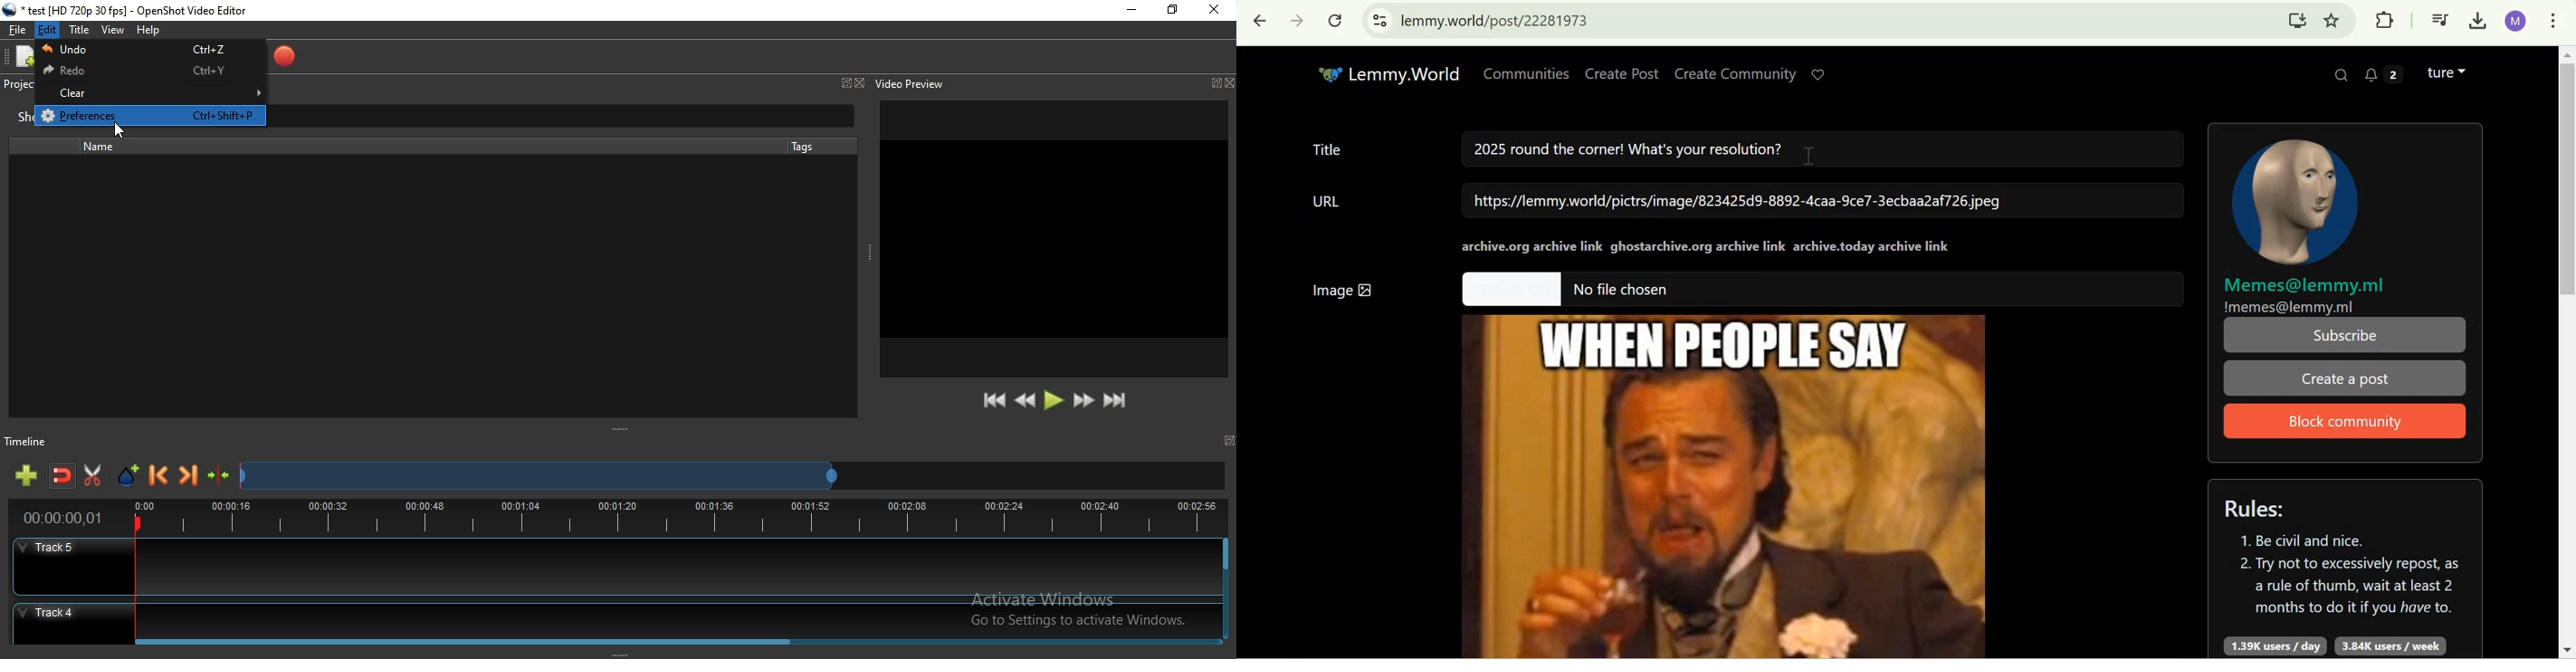 This screenshot has height=672, width=2576. I want to click on Play, so click(1054, 401).